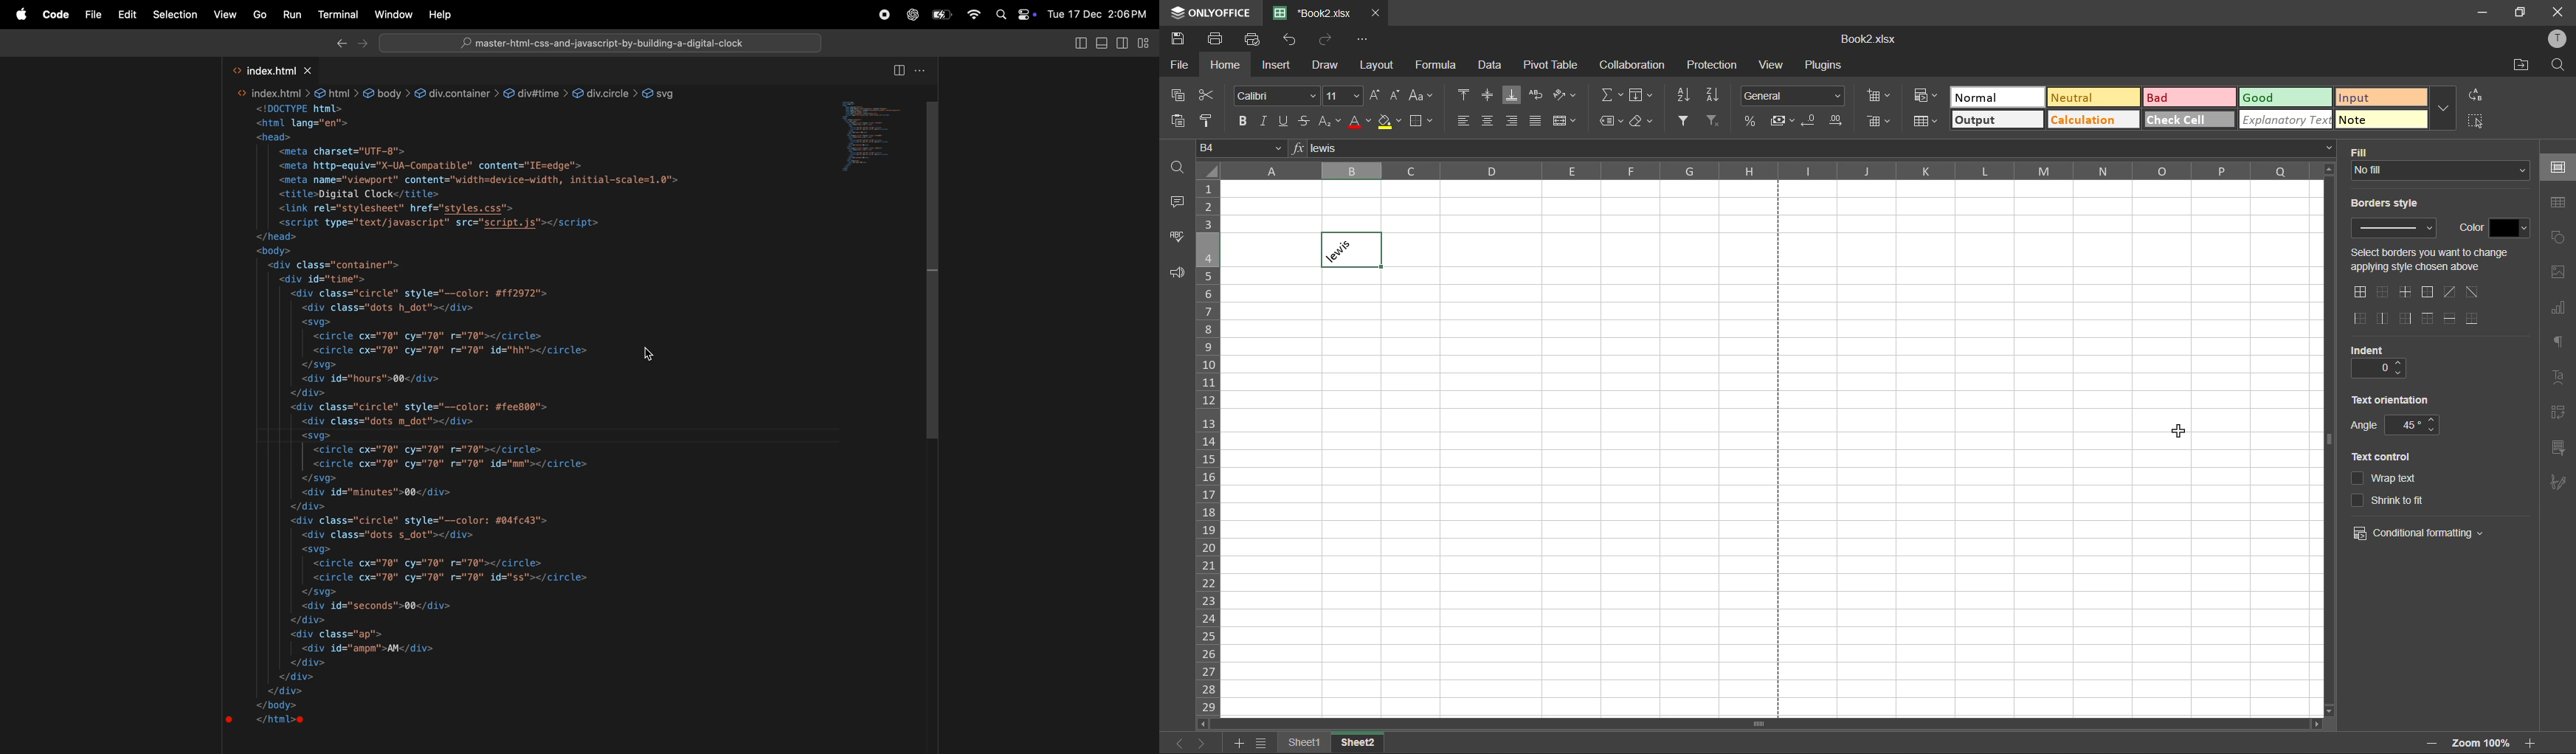  I want to click on note, so click(2379, 121).